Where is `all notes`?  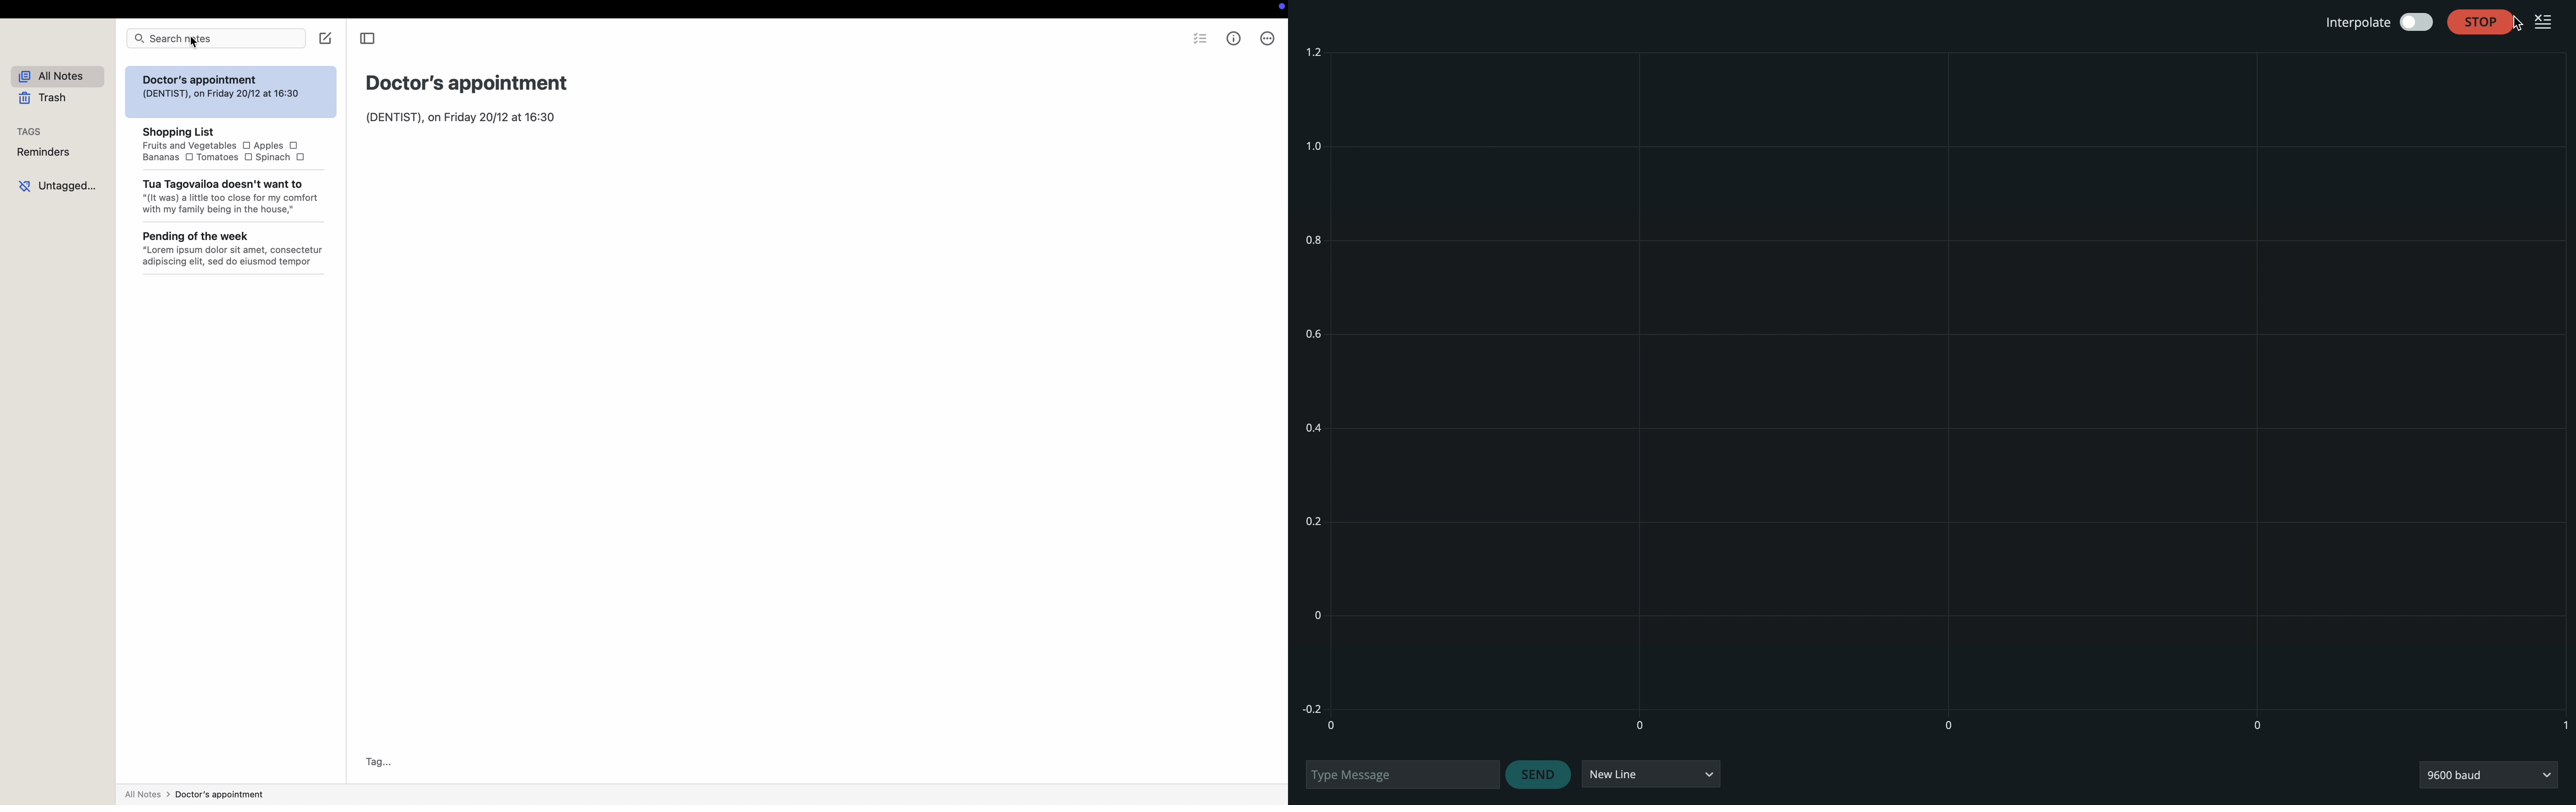 all notes is located at coordinates (57, 77).